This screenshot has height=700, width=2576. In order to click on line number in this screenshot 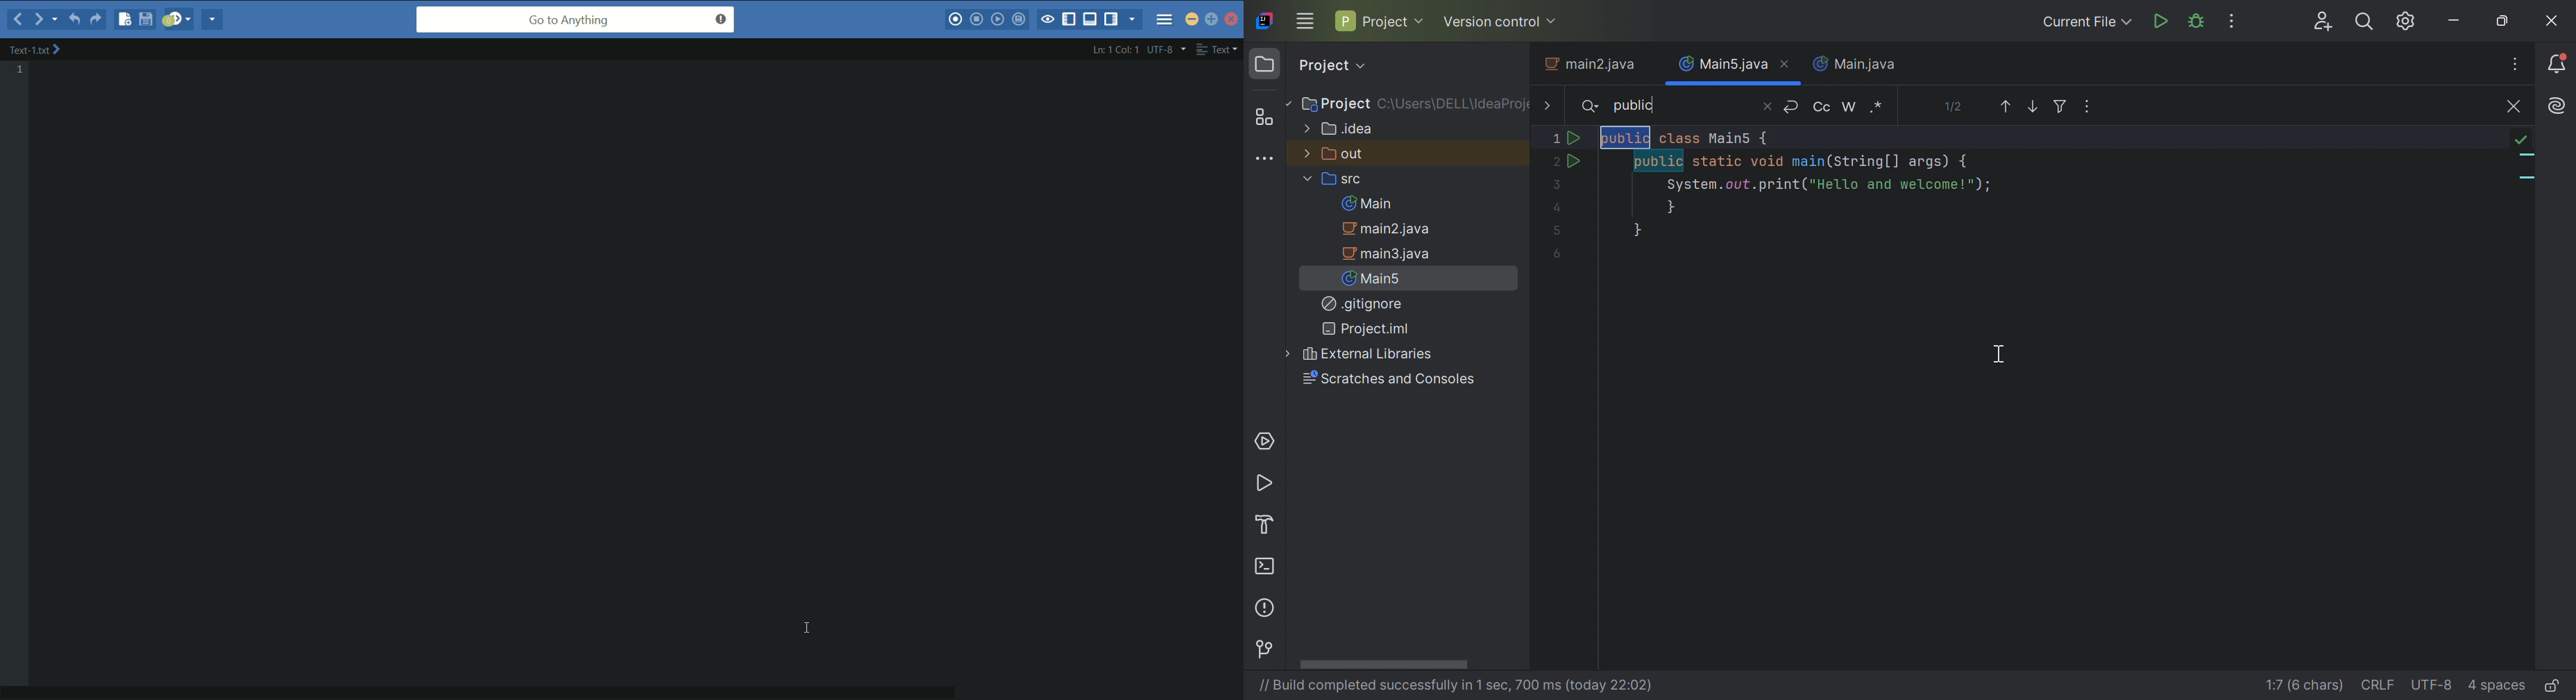, I will do `click(20, 70)`.